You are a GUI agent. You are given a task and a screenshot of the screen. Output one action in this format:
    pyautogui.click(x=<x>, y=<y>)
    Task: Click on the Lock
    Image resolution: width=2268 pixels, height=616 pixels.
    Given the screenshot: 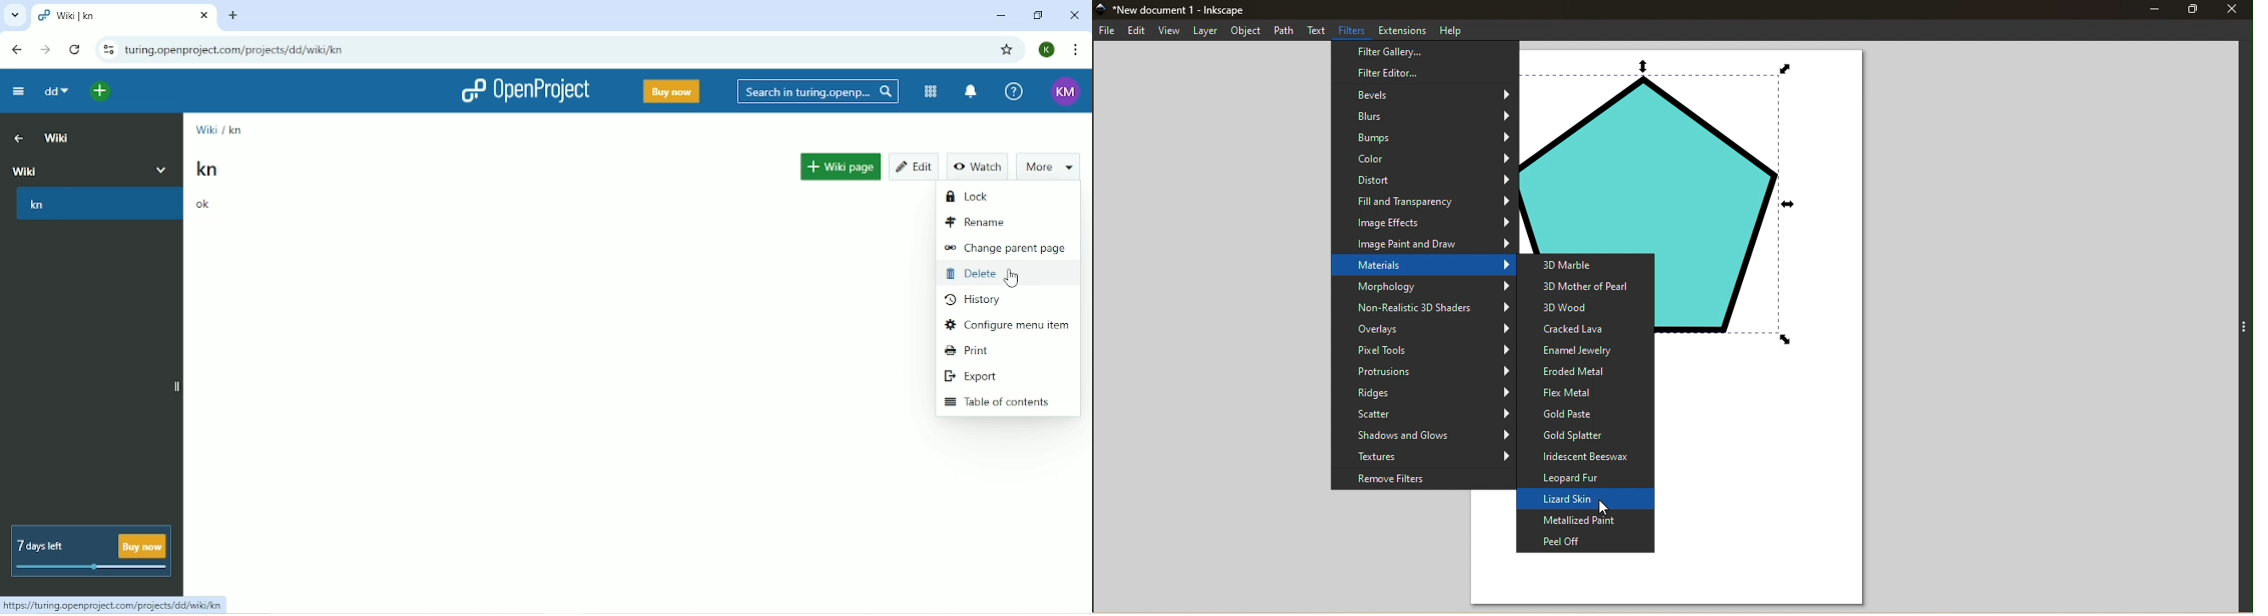 What is the action you would take?
    pyautogui.click(x=972, y=196)
    